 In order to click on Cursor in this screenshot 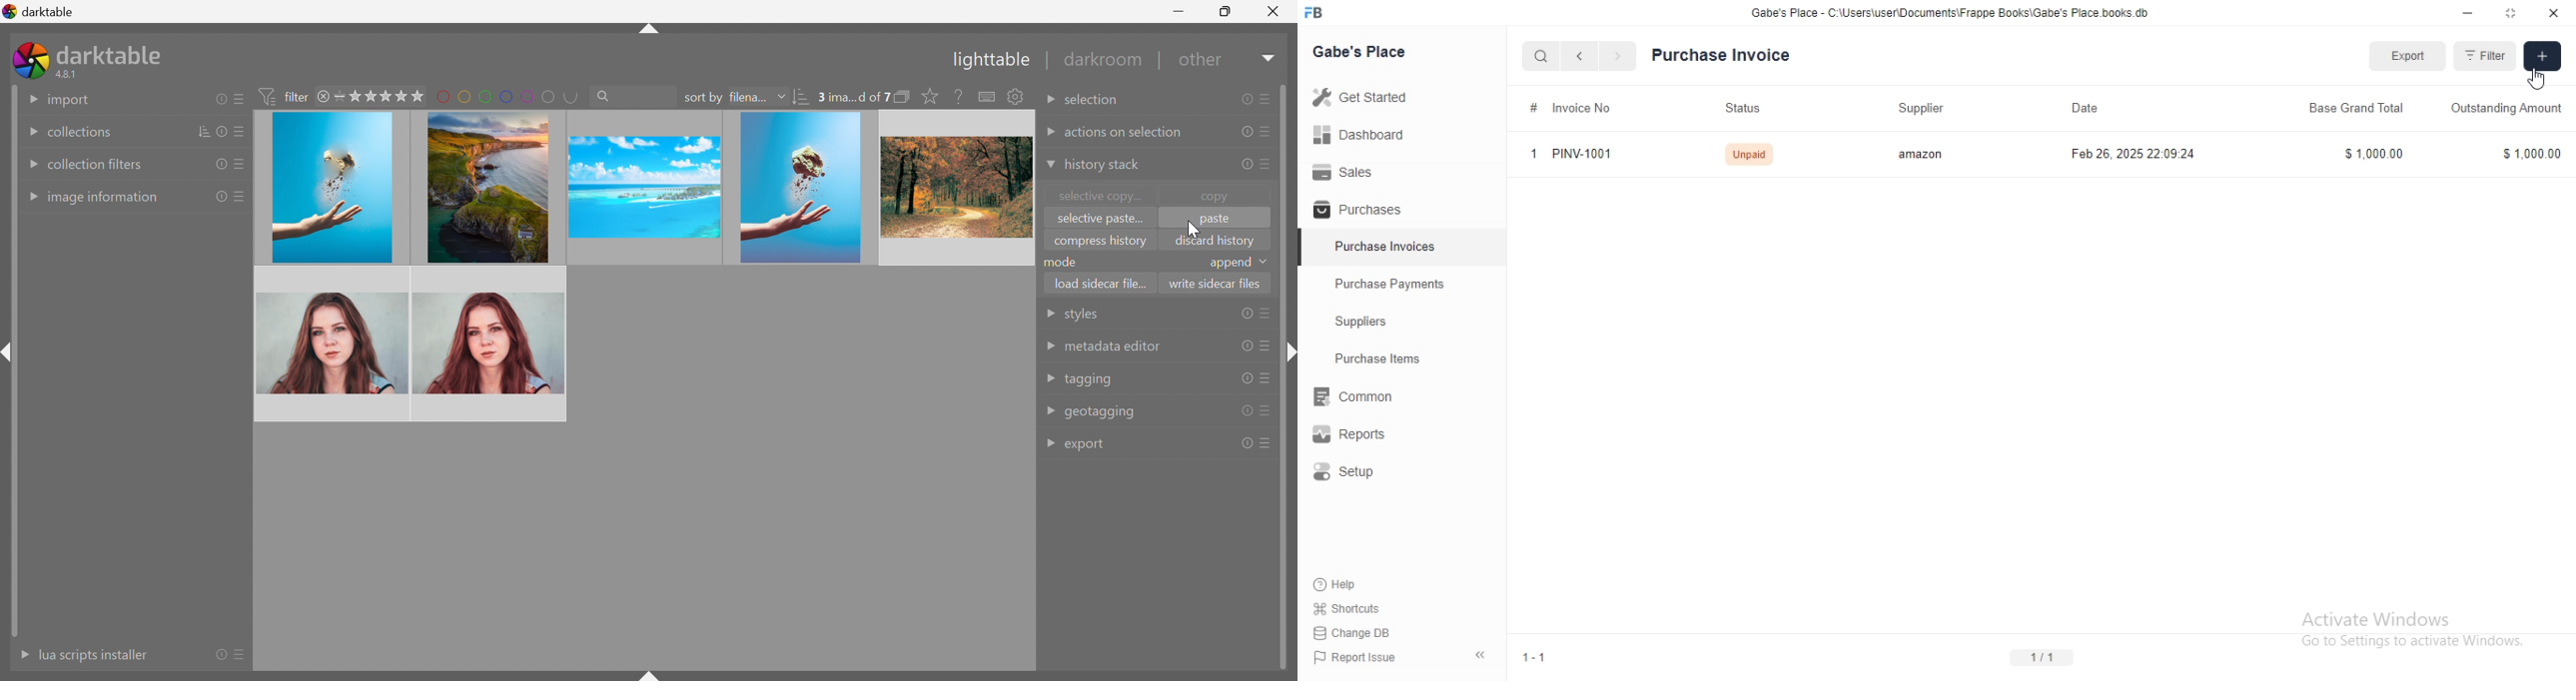, I will do `click(2536, 78)`.